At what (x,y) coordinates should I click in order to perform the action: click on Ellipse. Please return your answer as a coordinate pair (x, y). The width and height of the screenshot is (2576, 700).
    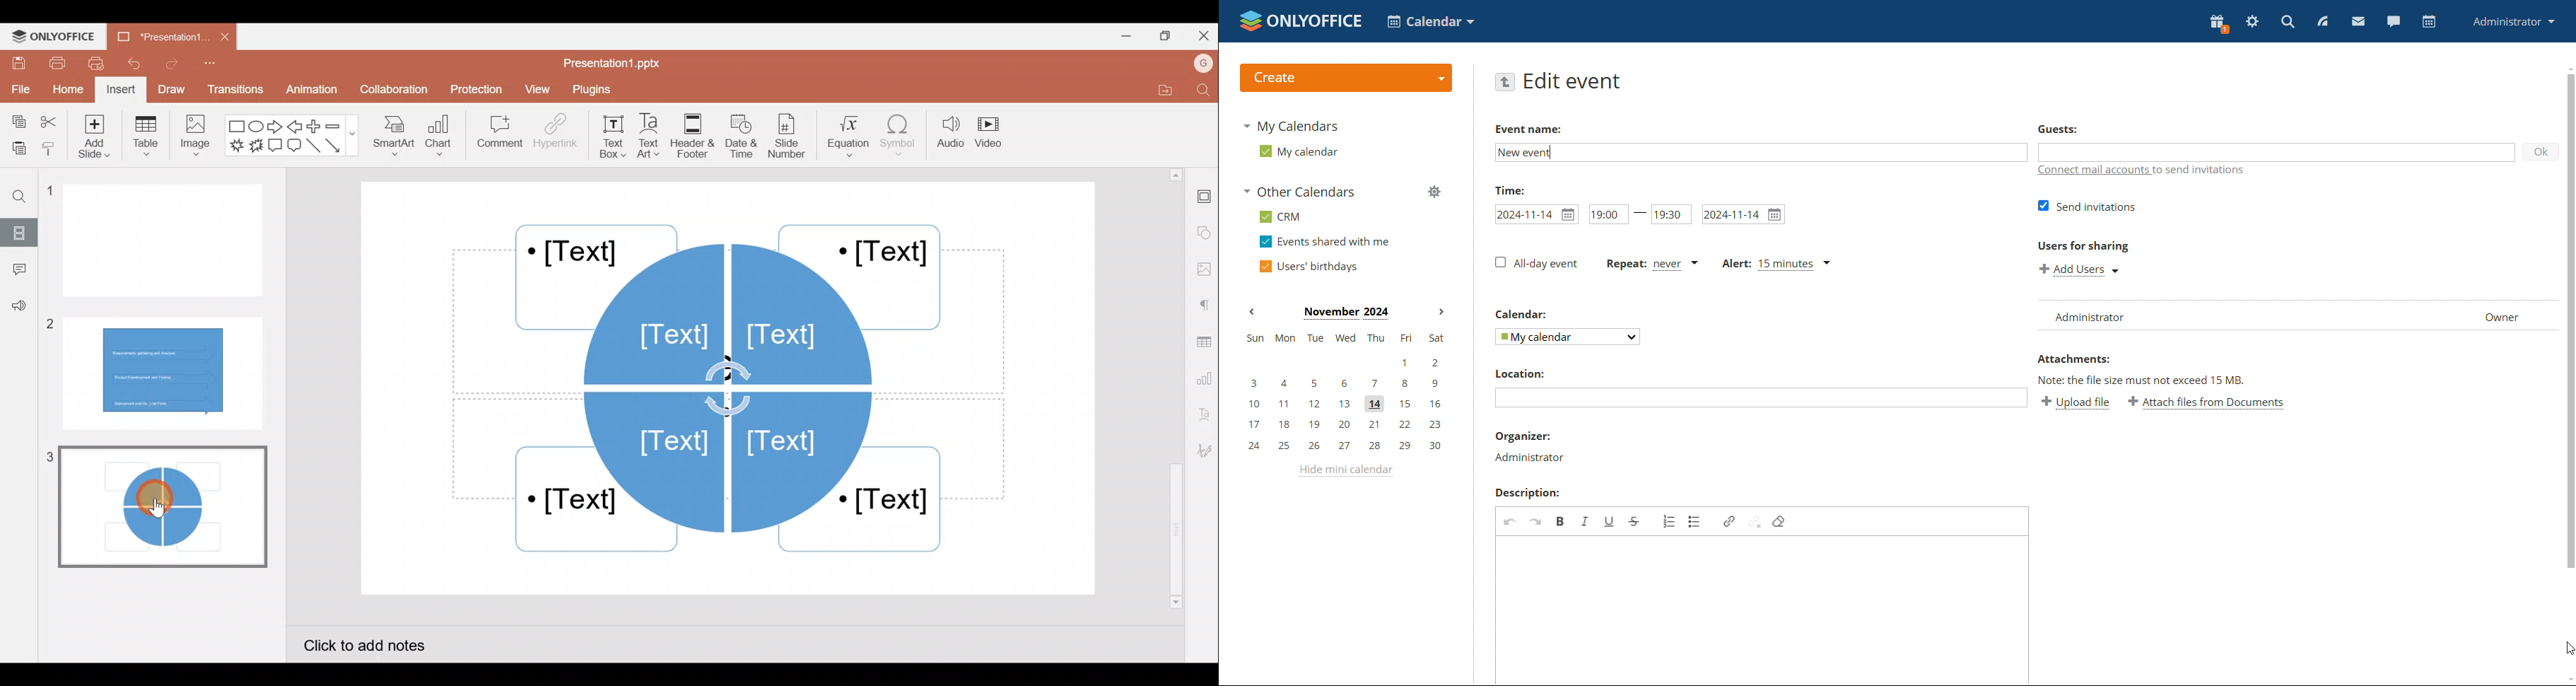
    Looking at the image, I should click on (255, 128).